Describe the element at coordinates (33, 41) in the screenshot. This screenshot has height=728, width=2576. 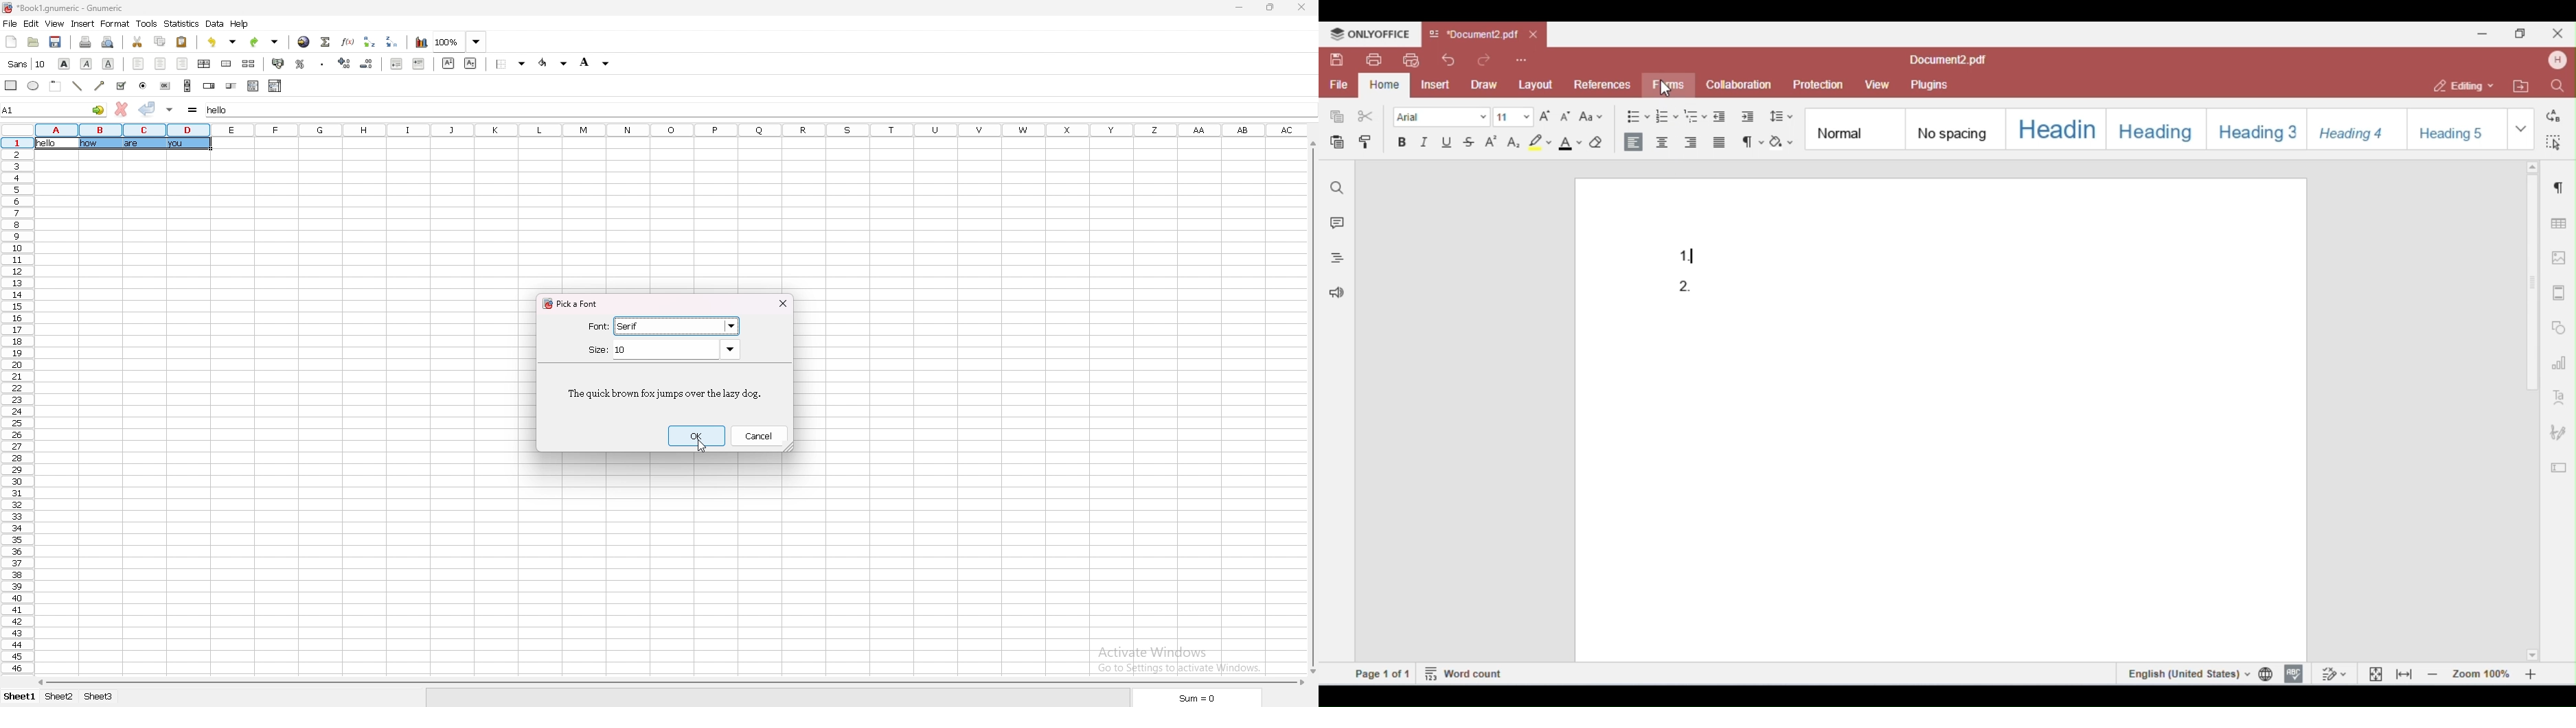
I see `open` at that location.